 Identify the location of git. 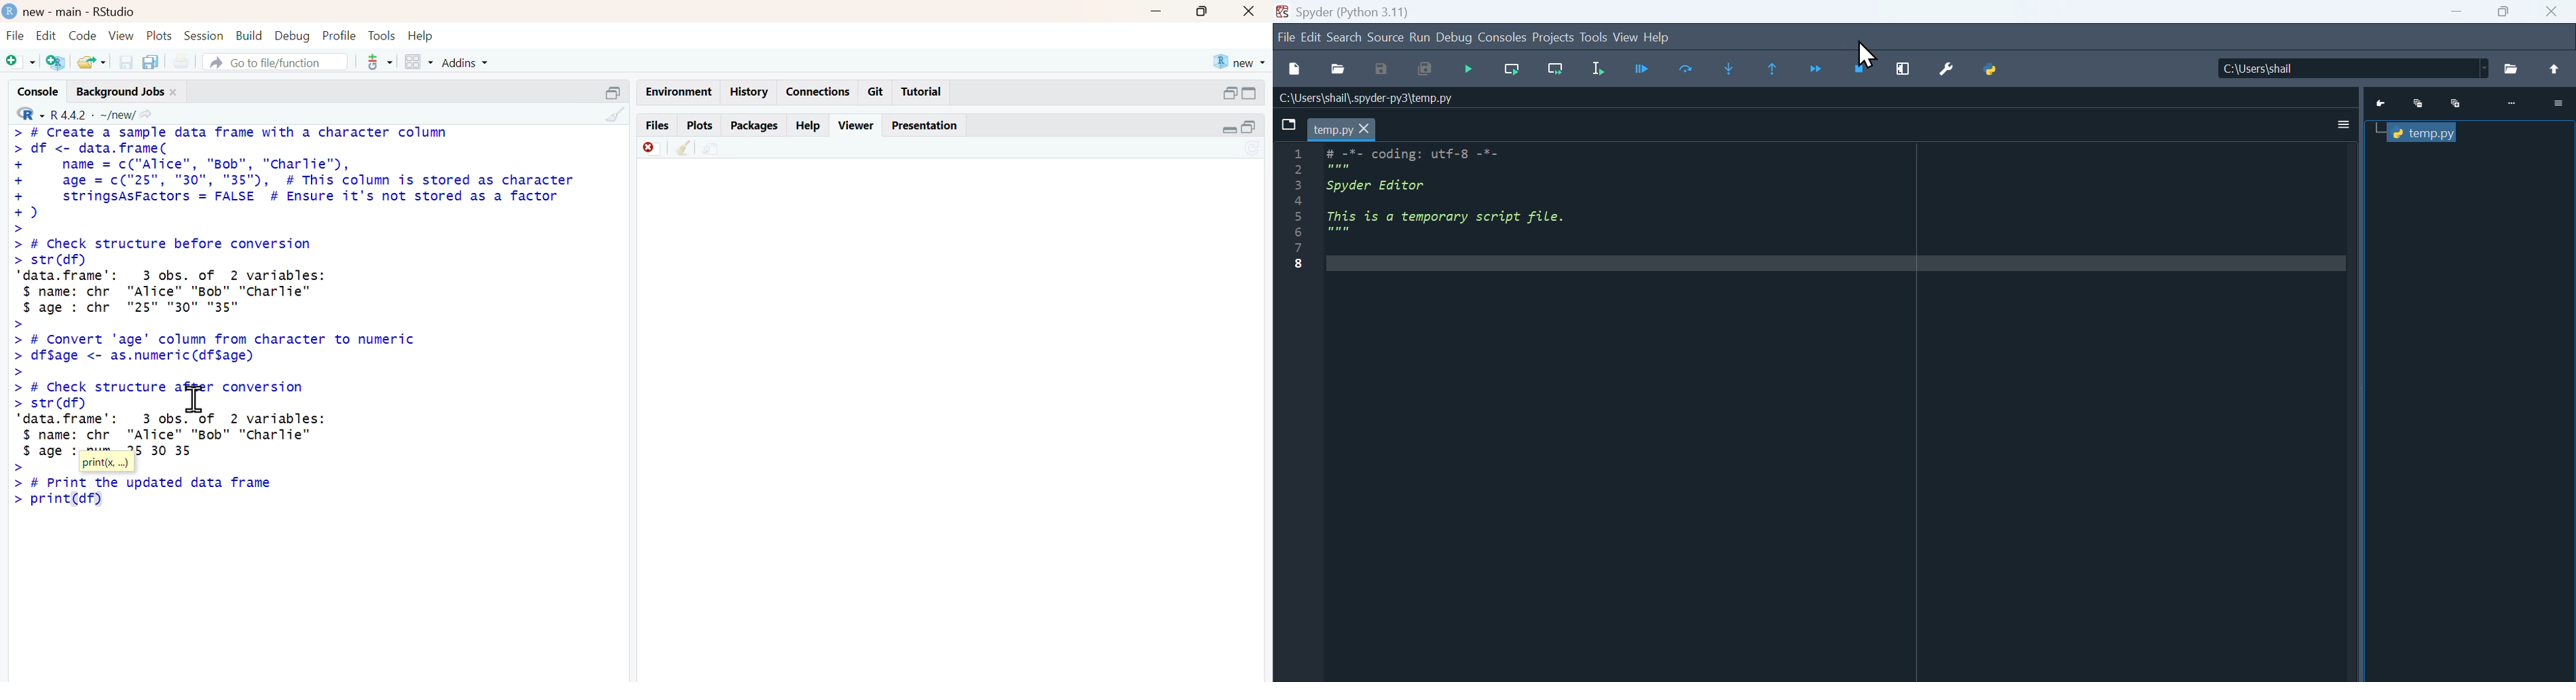
(875, 92).